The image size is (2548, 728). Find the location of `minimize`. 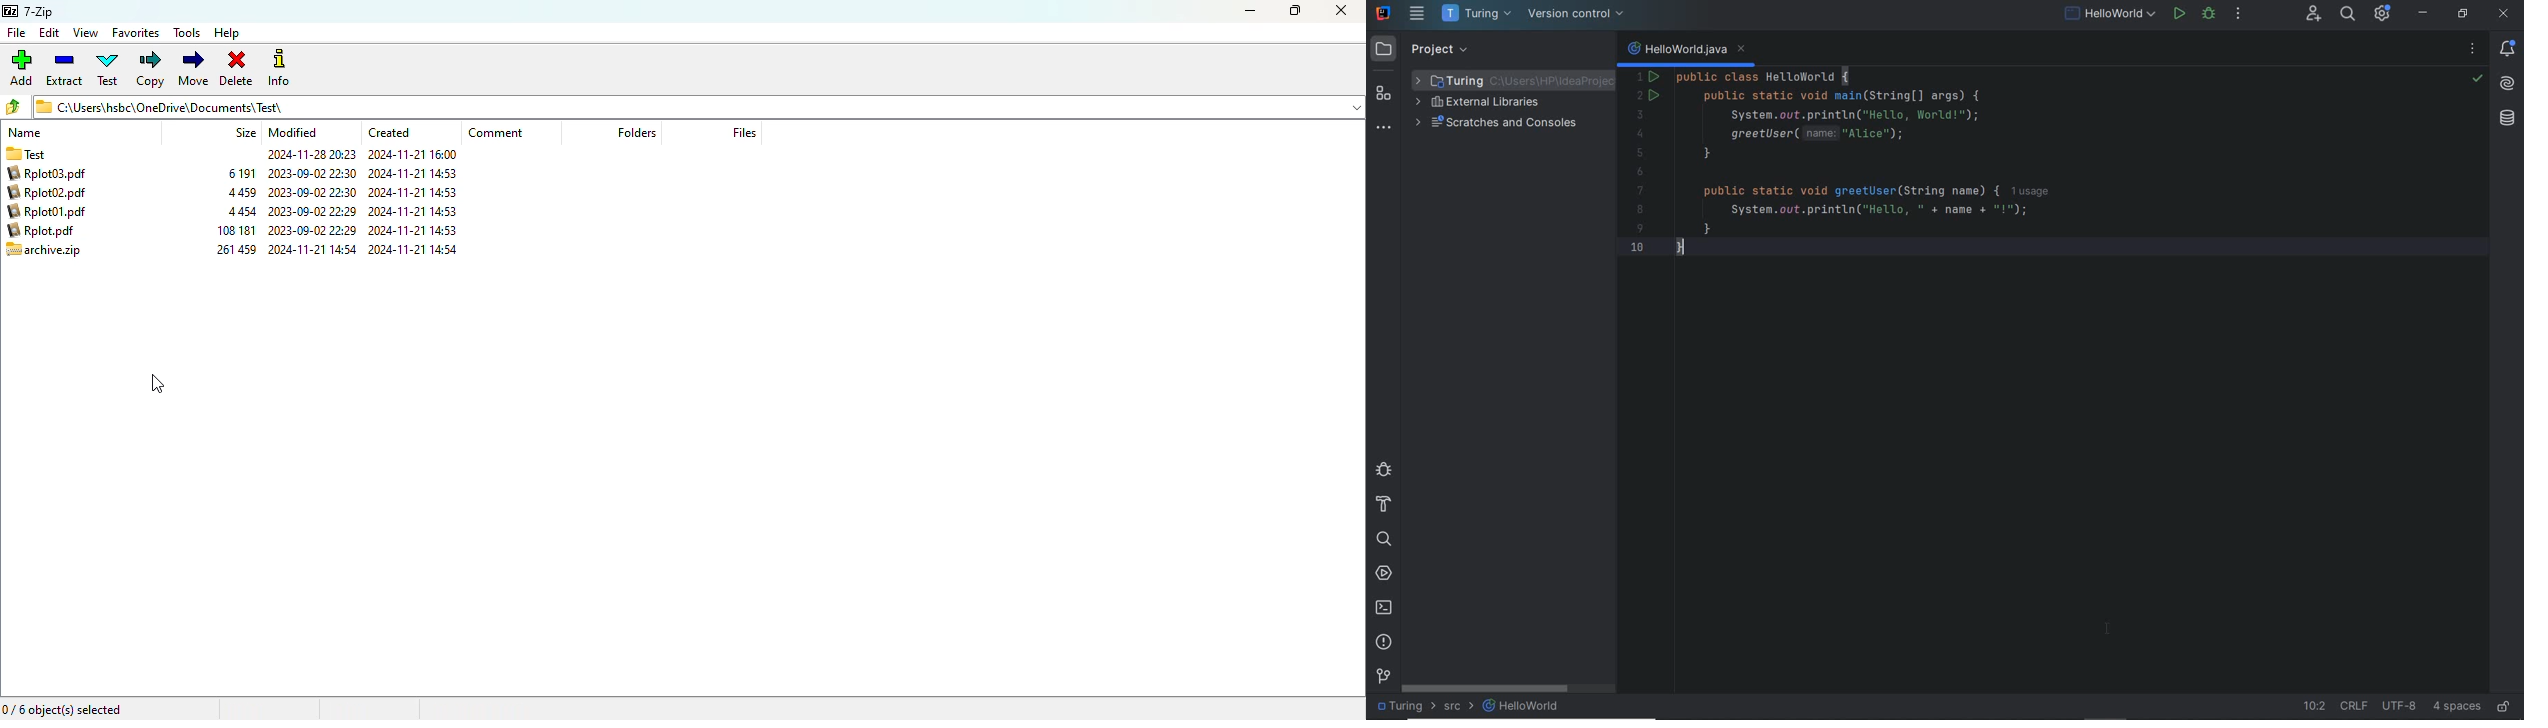

minimize is located at coordinates (1251, 11).